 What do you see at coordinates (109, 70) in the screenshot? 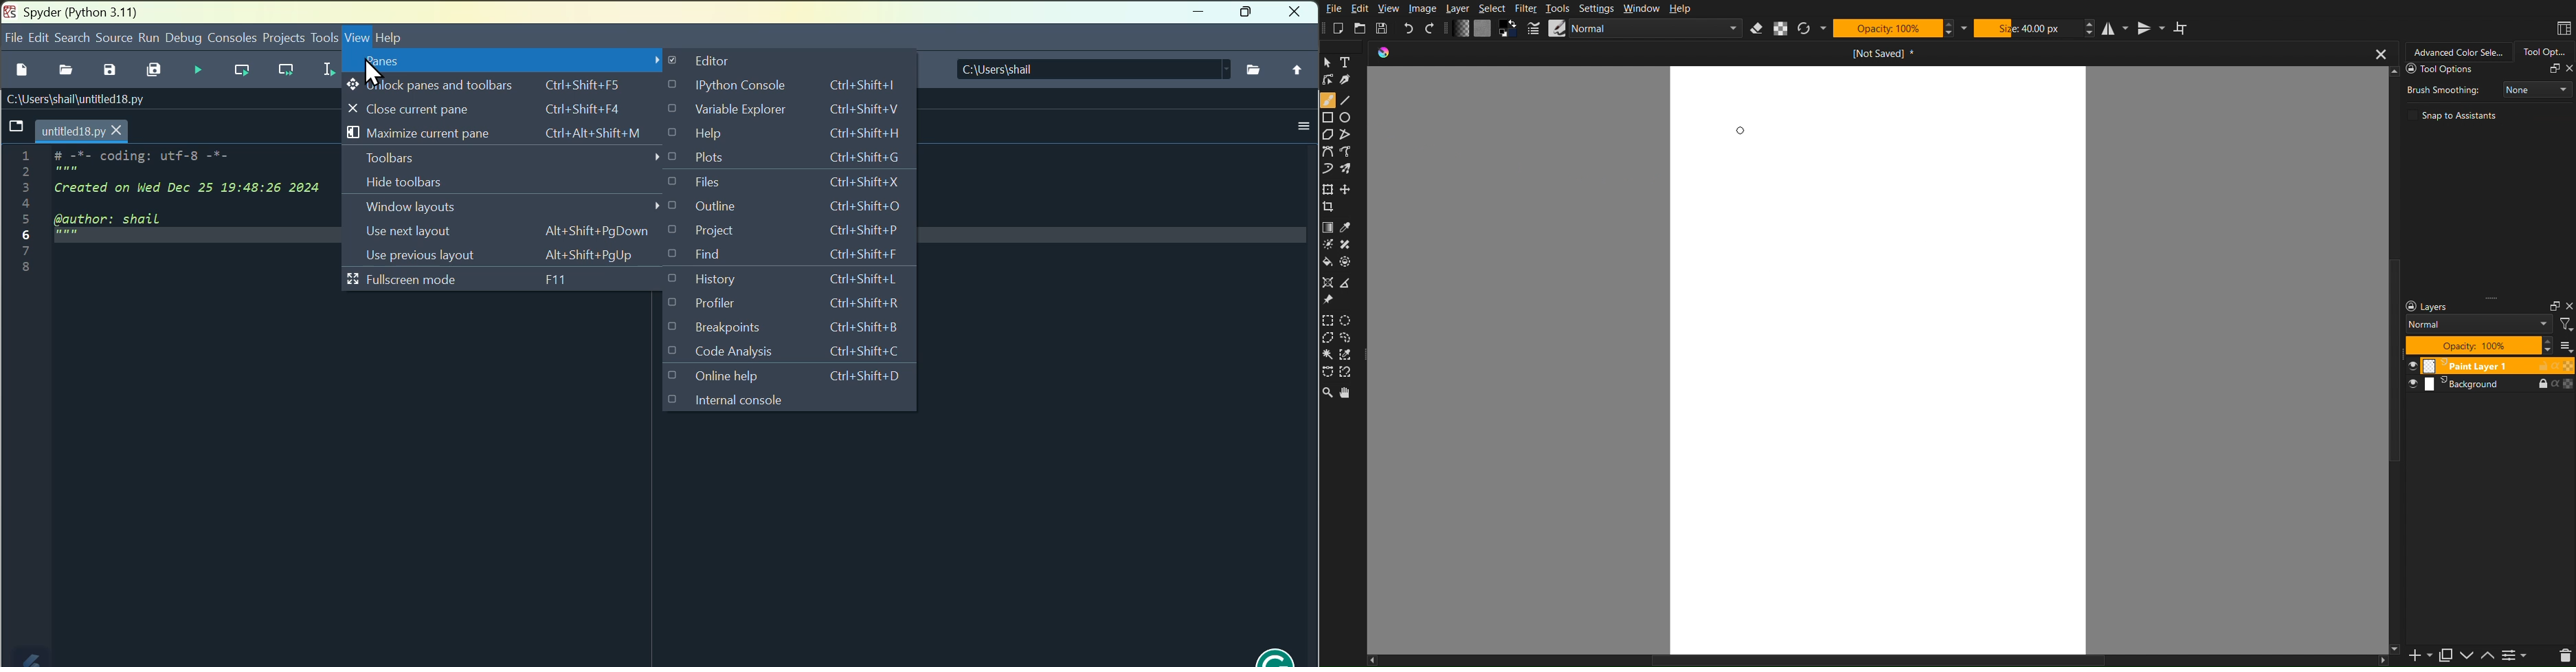
I see `Save file` at bounding box center [109, 70].